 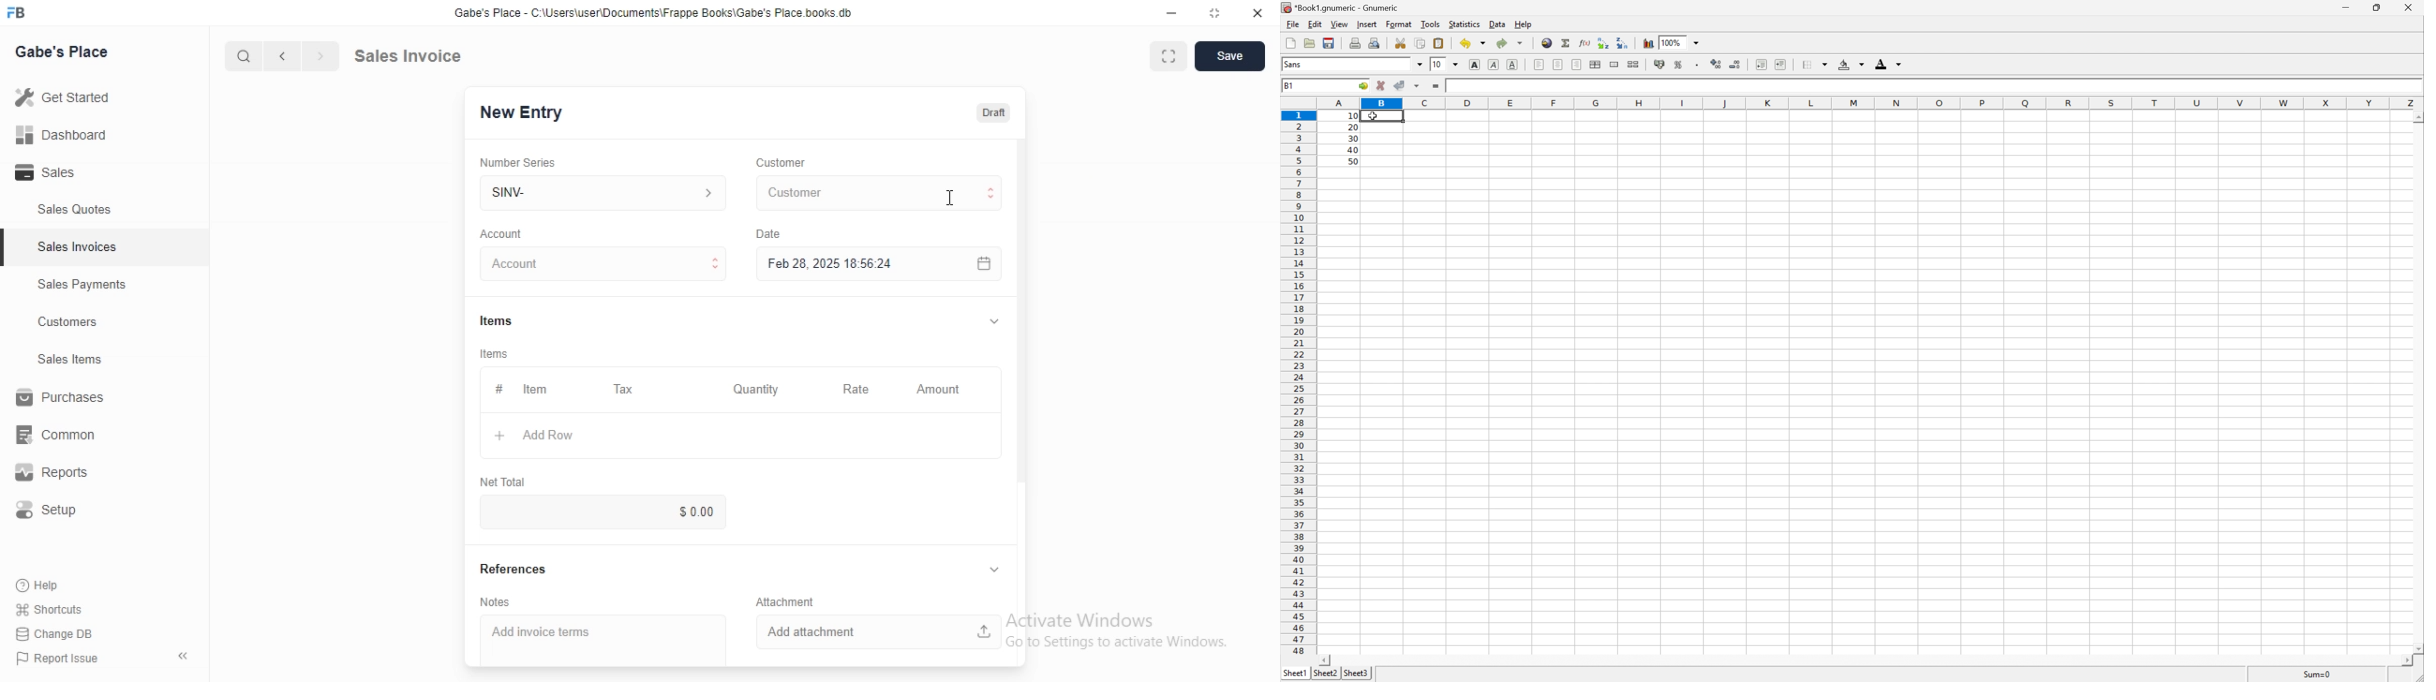 I want to click on tems, so click(x=497, y=354).